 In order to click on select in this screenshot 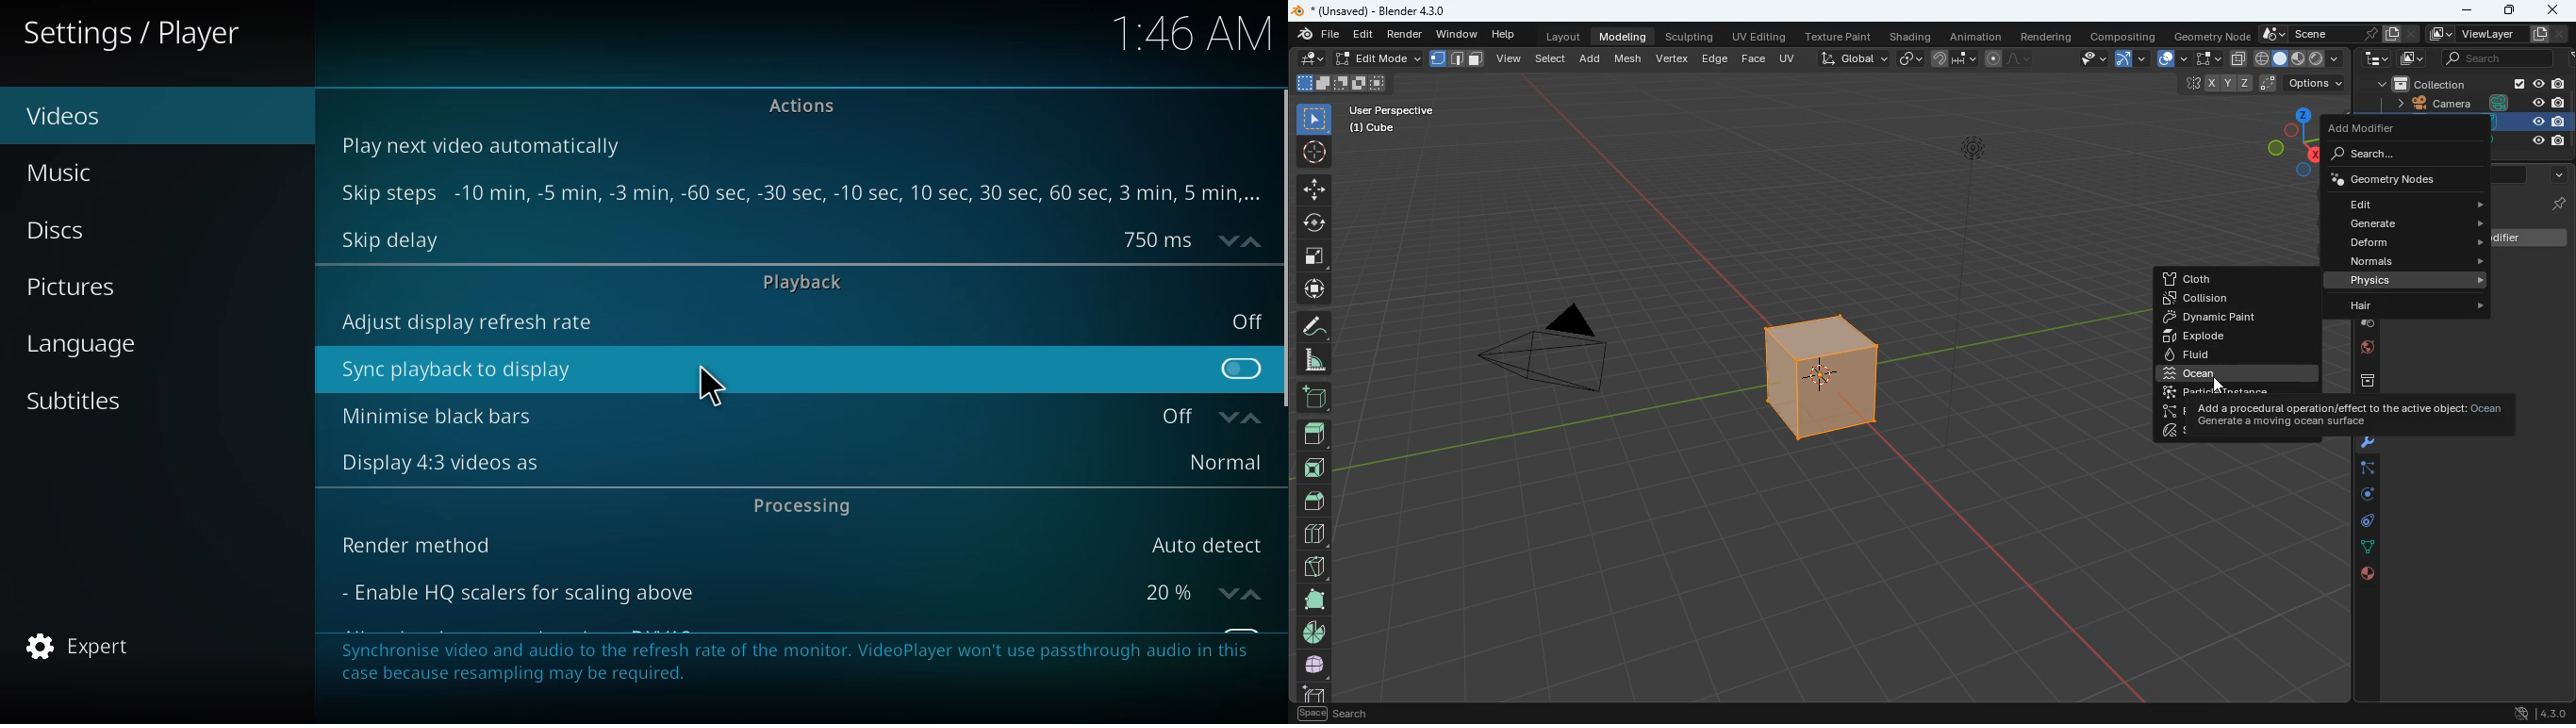, I will do `click(1554, 58)`.